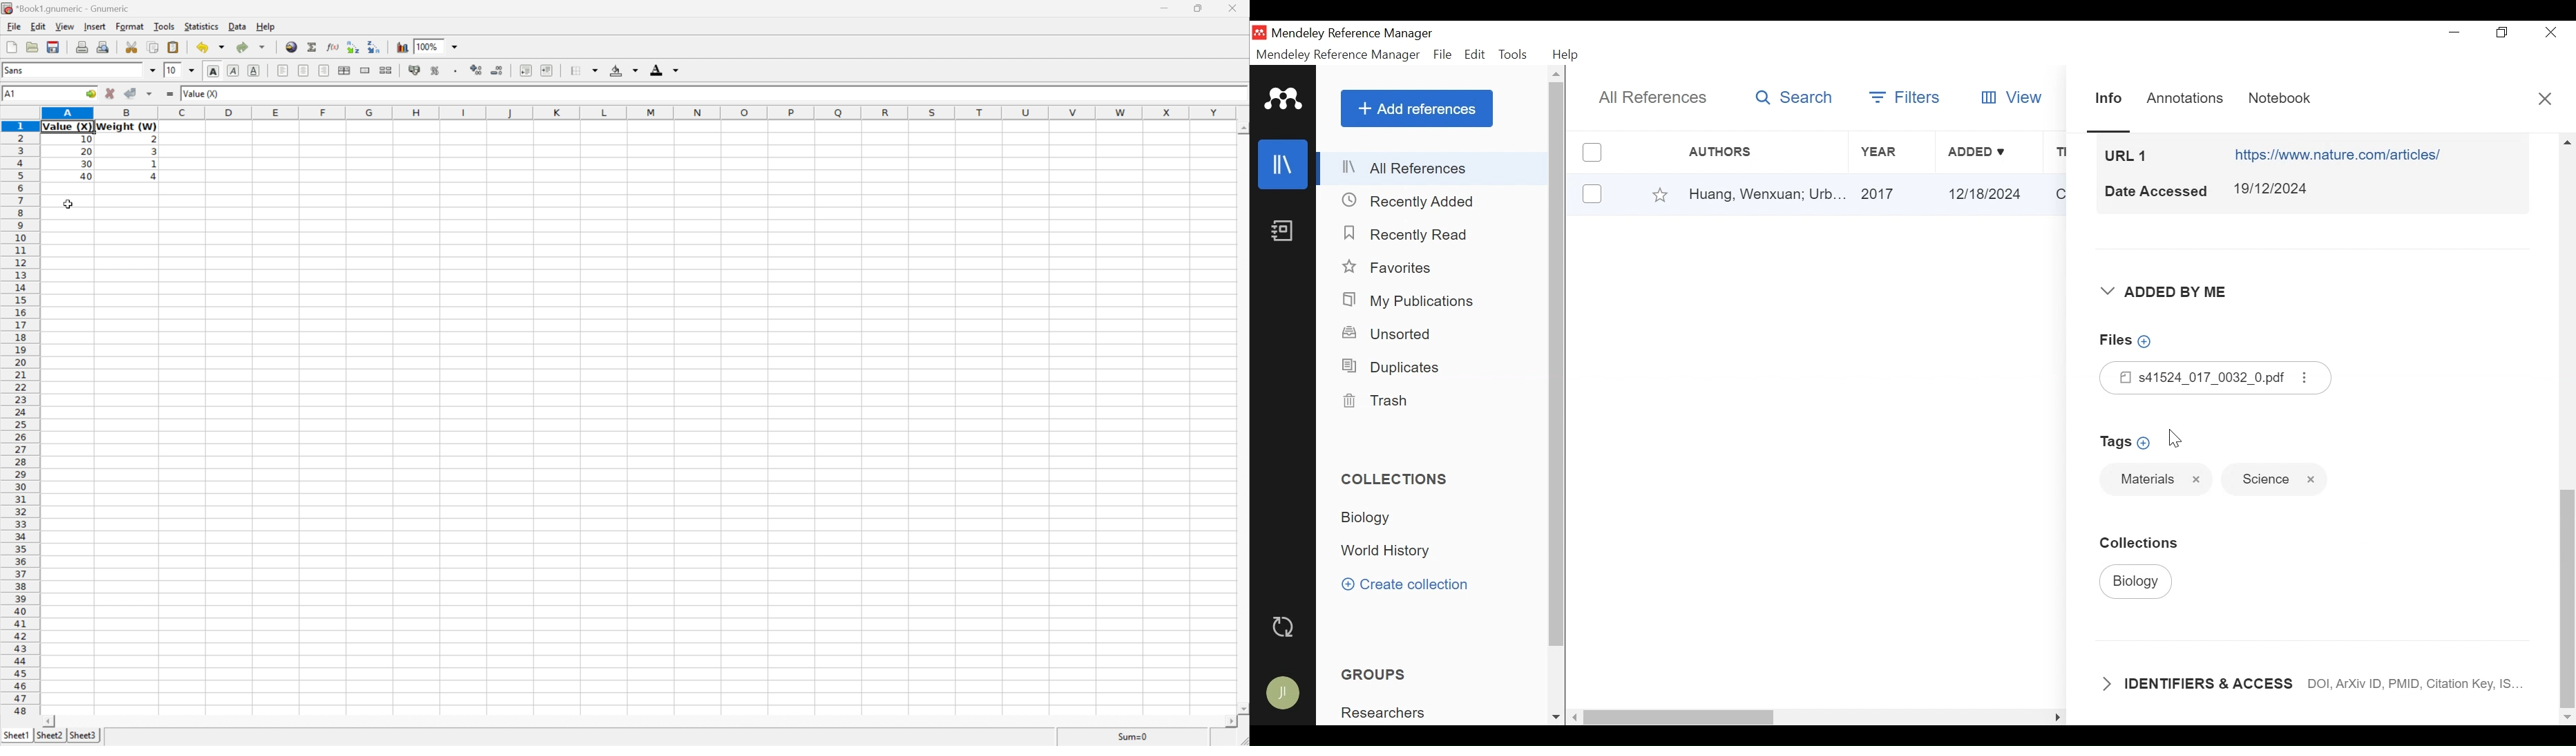 Image resolution: width=2576 pixels, height=756 pixels. Describe the element at coordinates (1418, 300) in the screenshot. I see `My Publications` at that location.